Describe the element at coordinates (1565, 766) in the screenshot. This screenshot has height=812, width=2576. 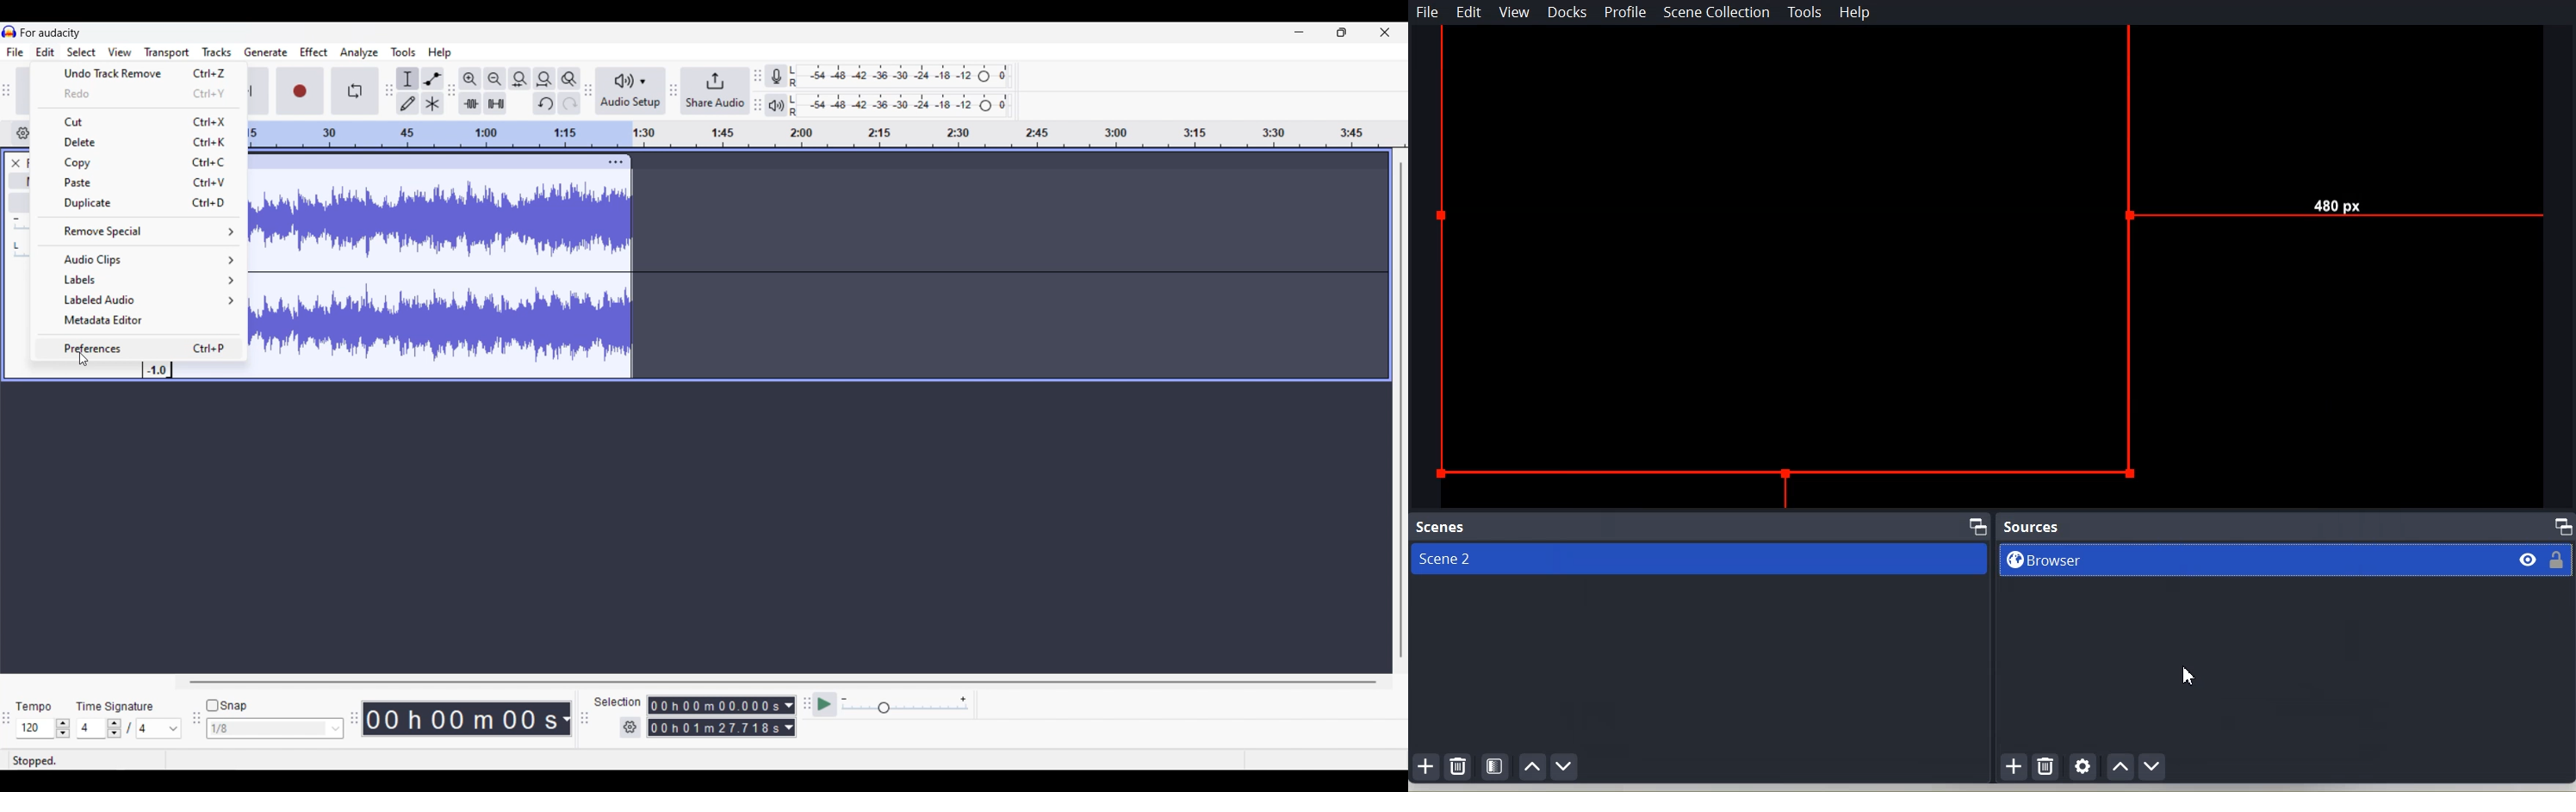
I see `Move scene Down` at that location.